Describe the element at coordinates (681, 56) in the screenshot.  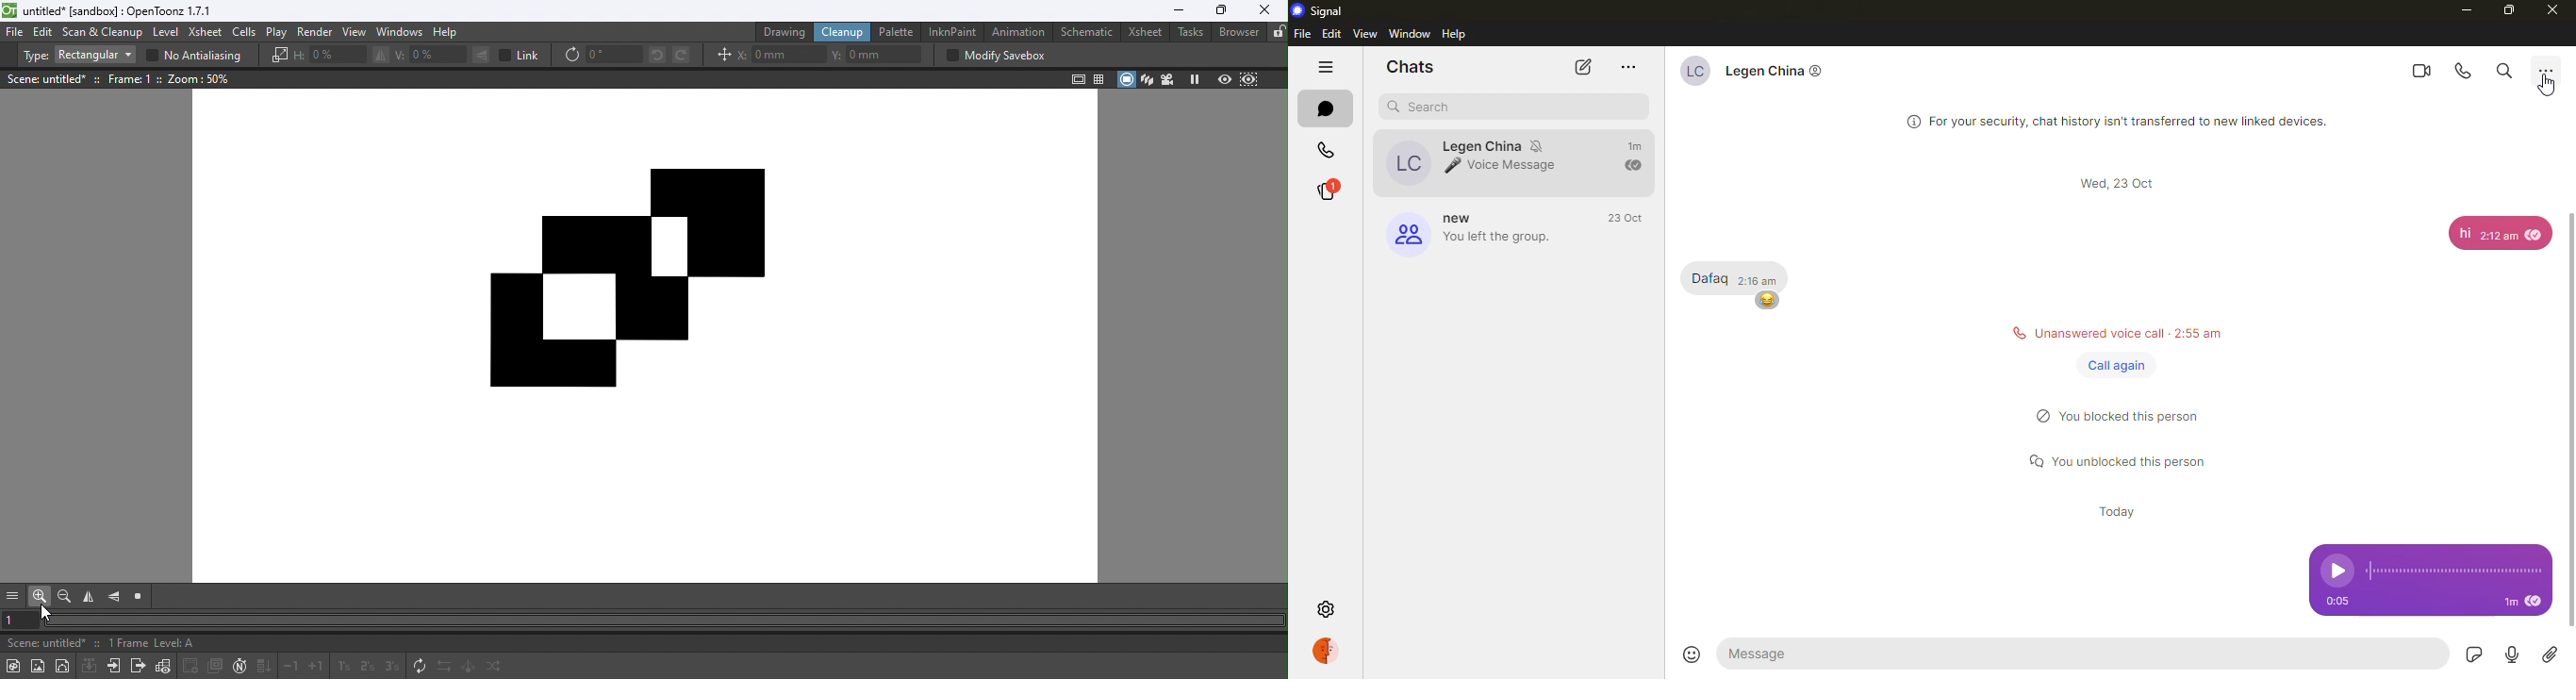
I see `Rotate selection right` at that location.